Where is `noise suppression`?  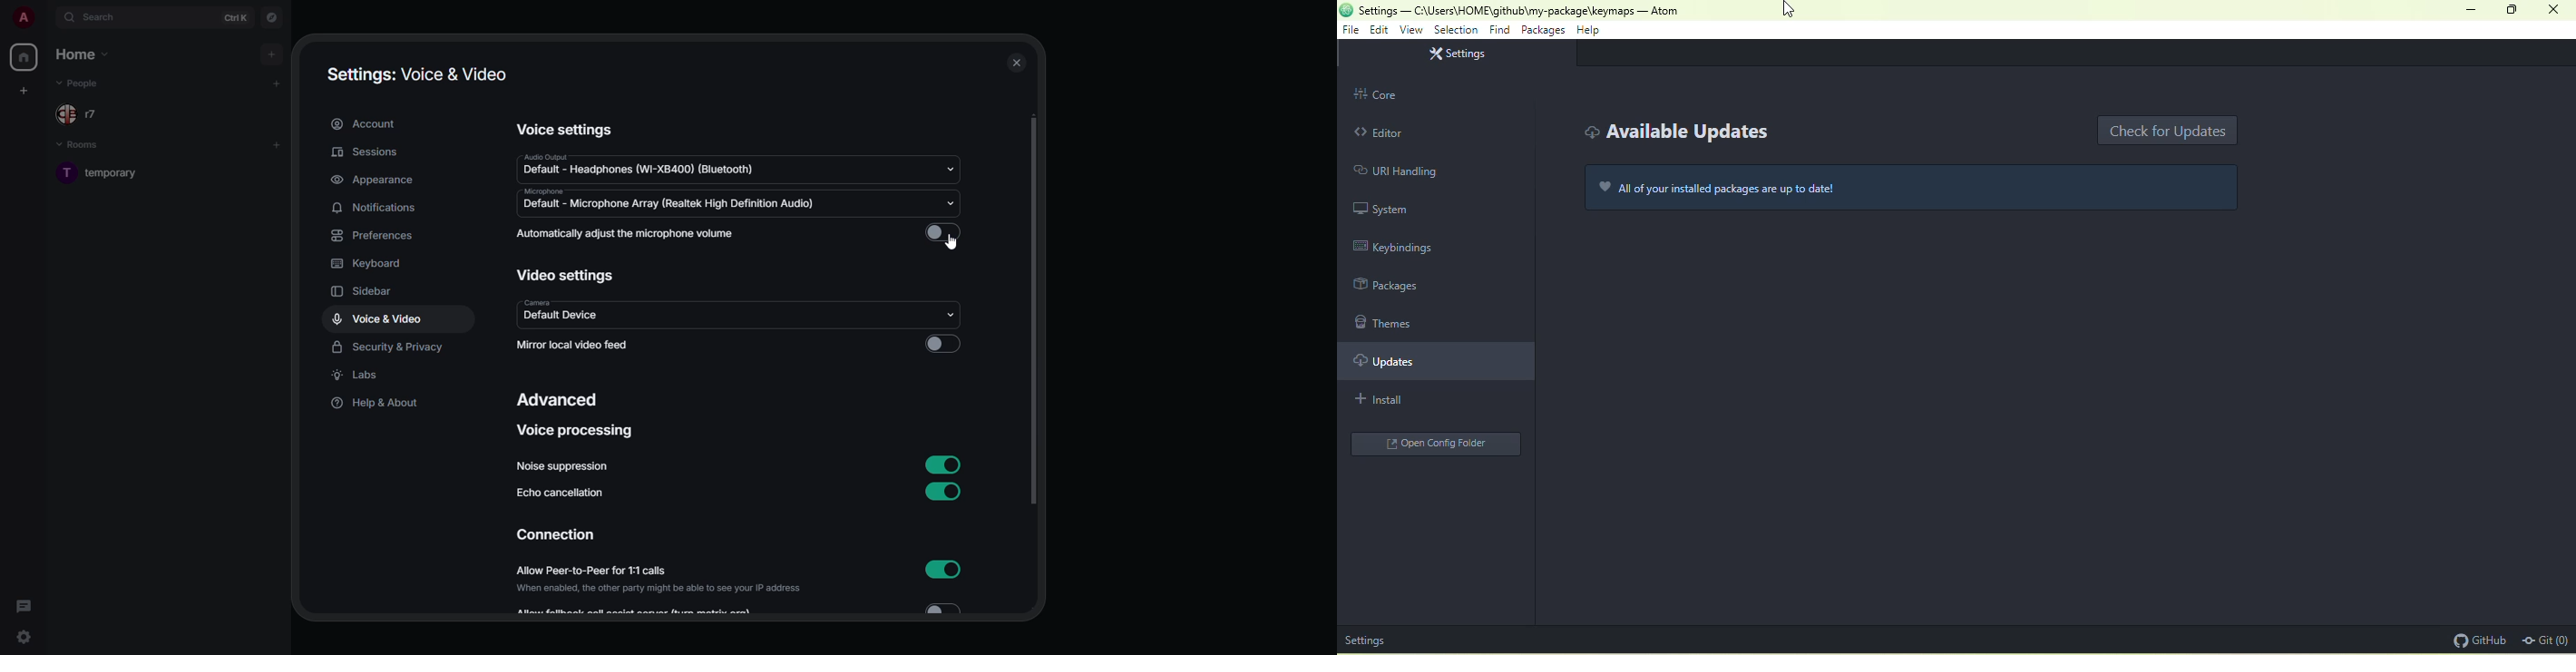 noise suppression is located at coordinates (562, 465).